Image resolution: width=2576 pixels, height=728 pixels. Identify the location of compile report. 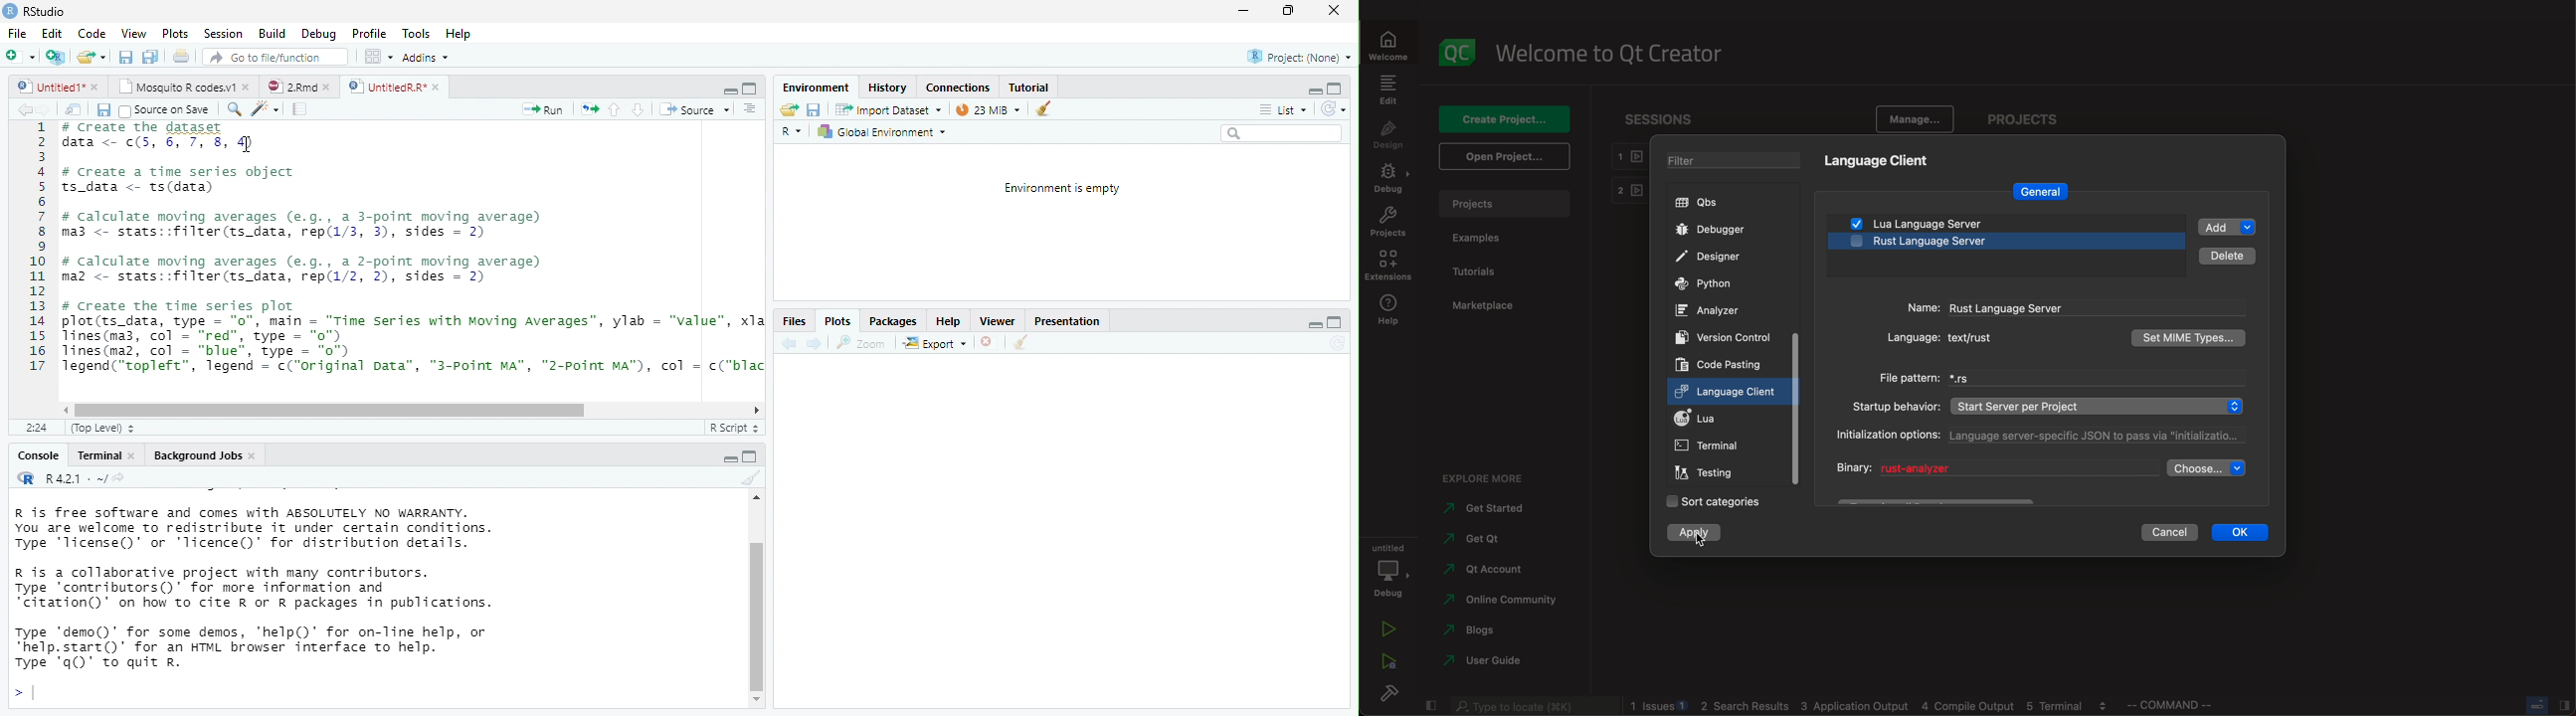
(301, 108).